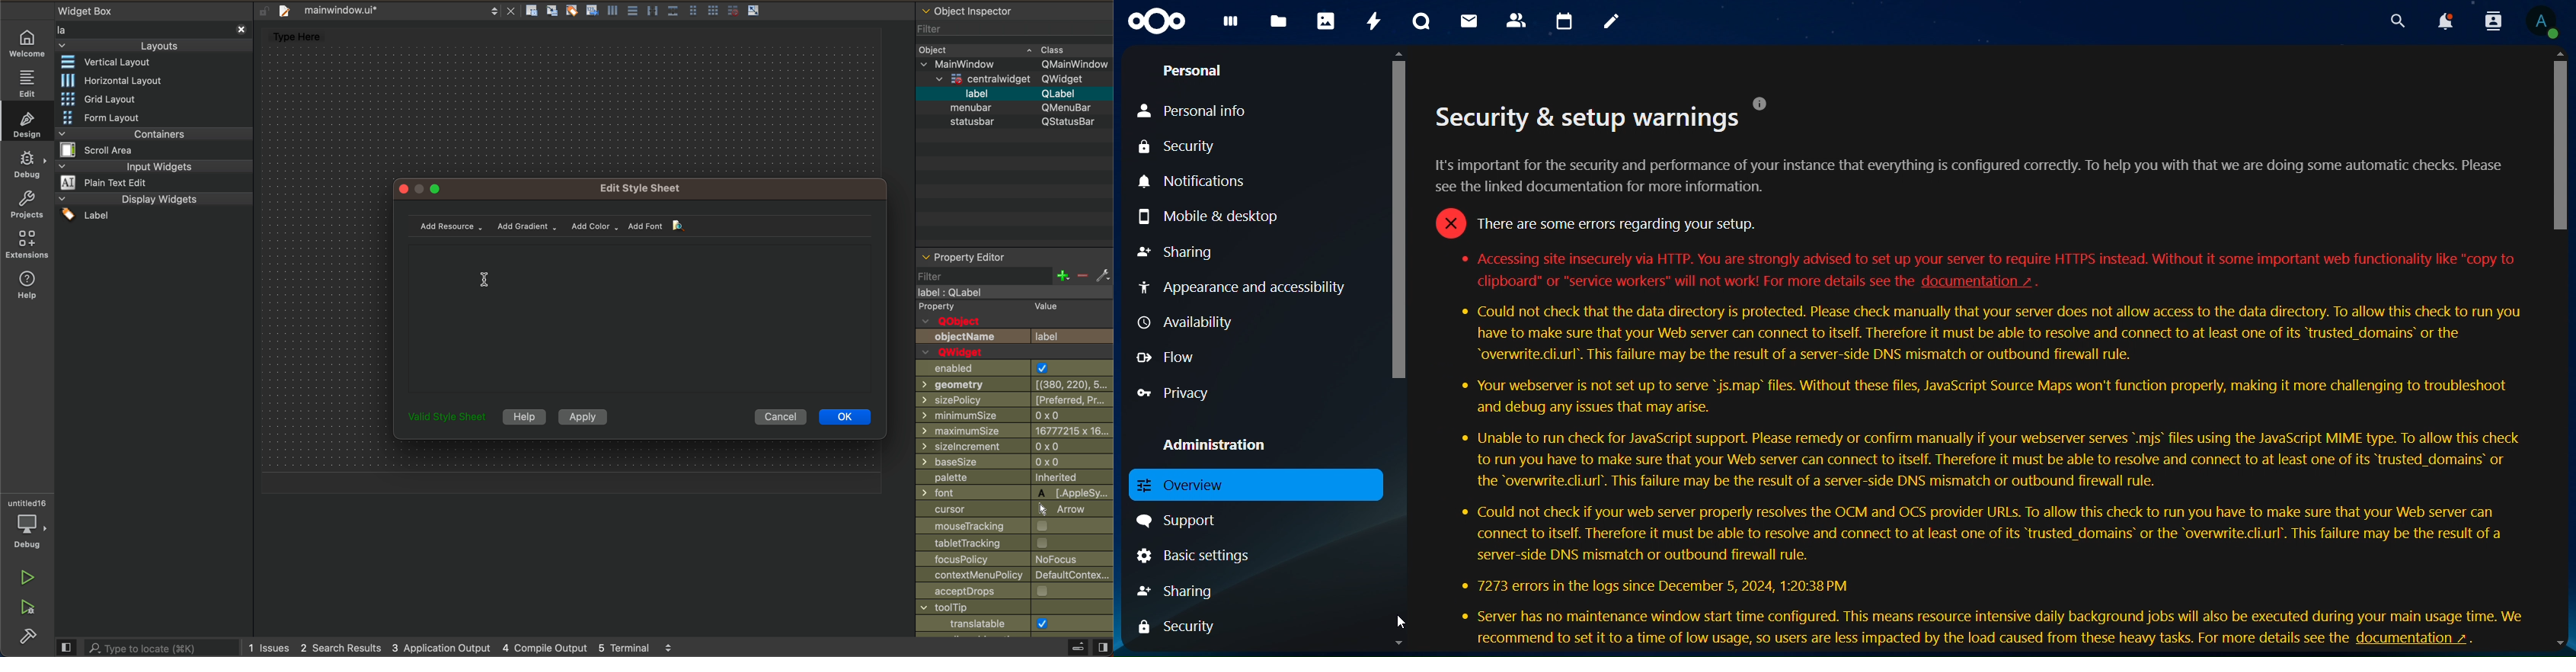 Image resolution: width=2576 pixels, height=672 pixels. I want to click on help, so click(523, 417).